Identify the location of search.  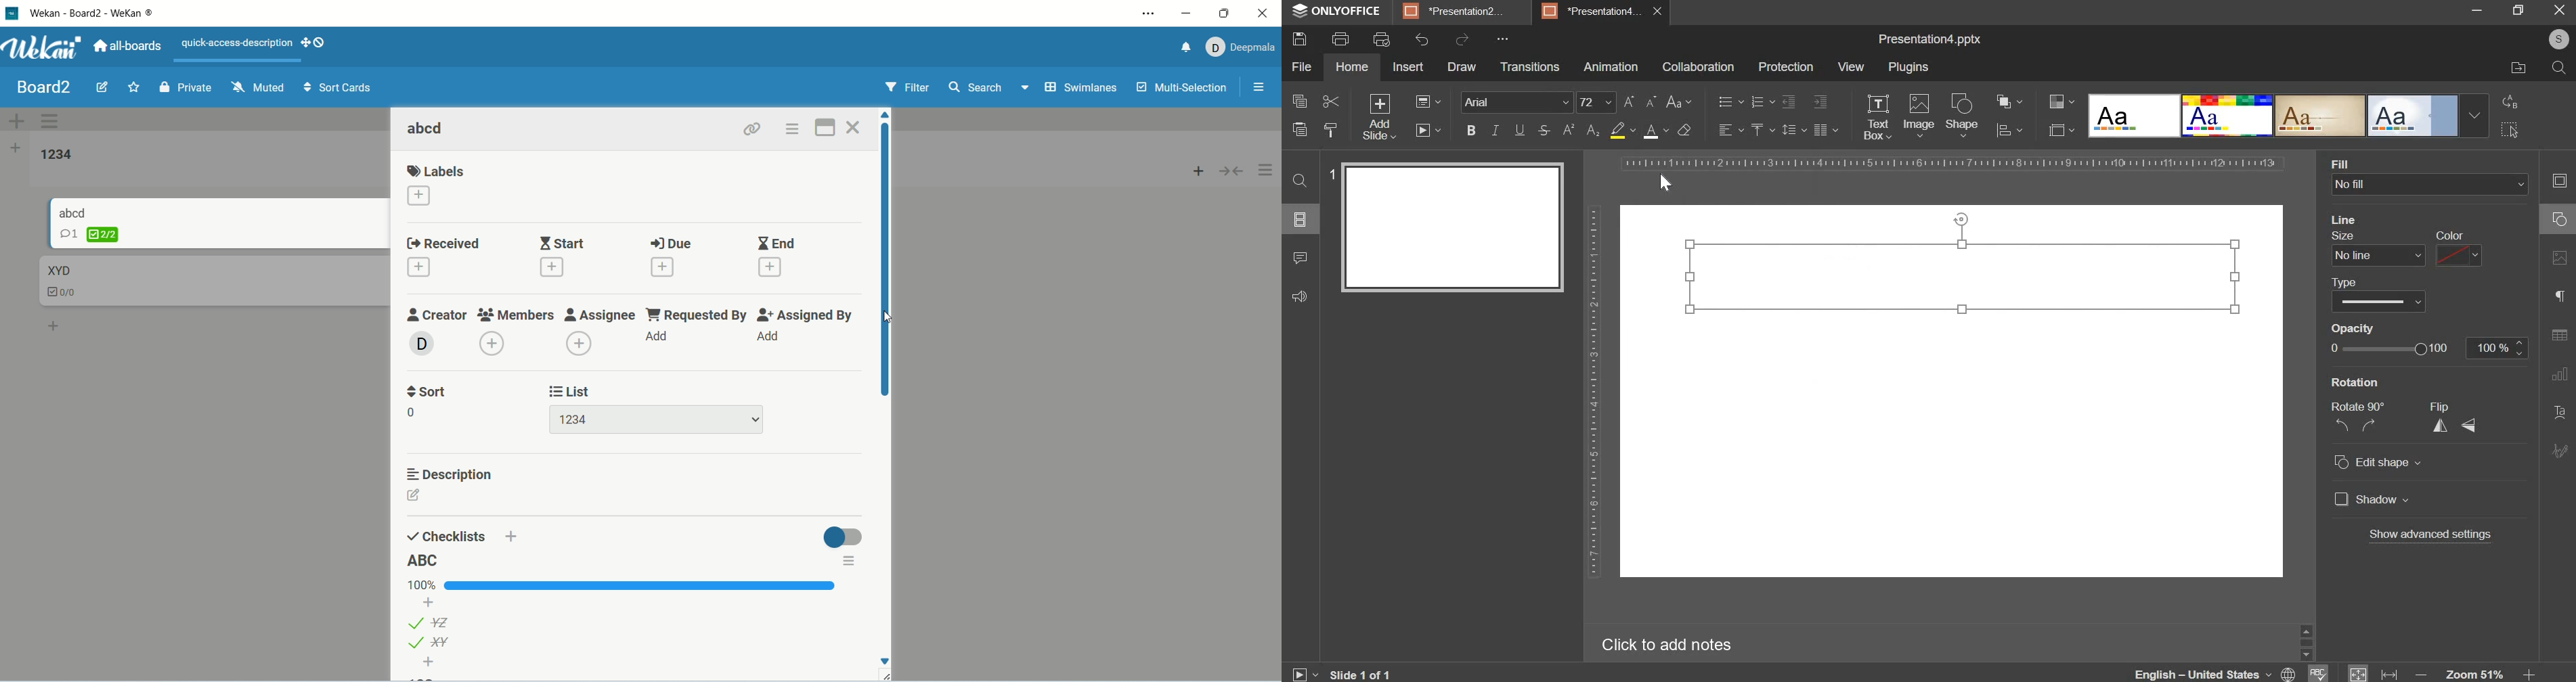
(991, 89).